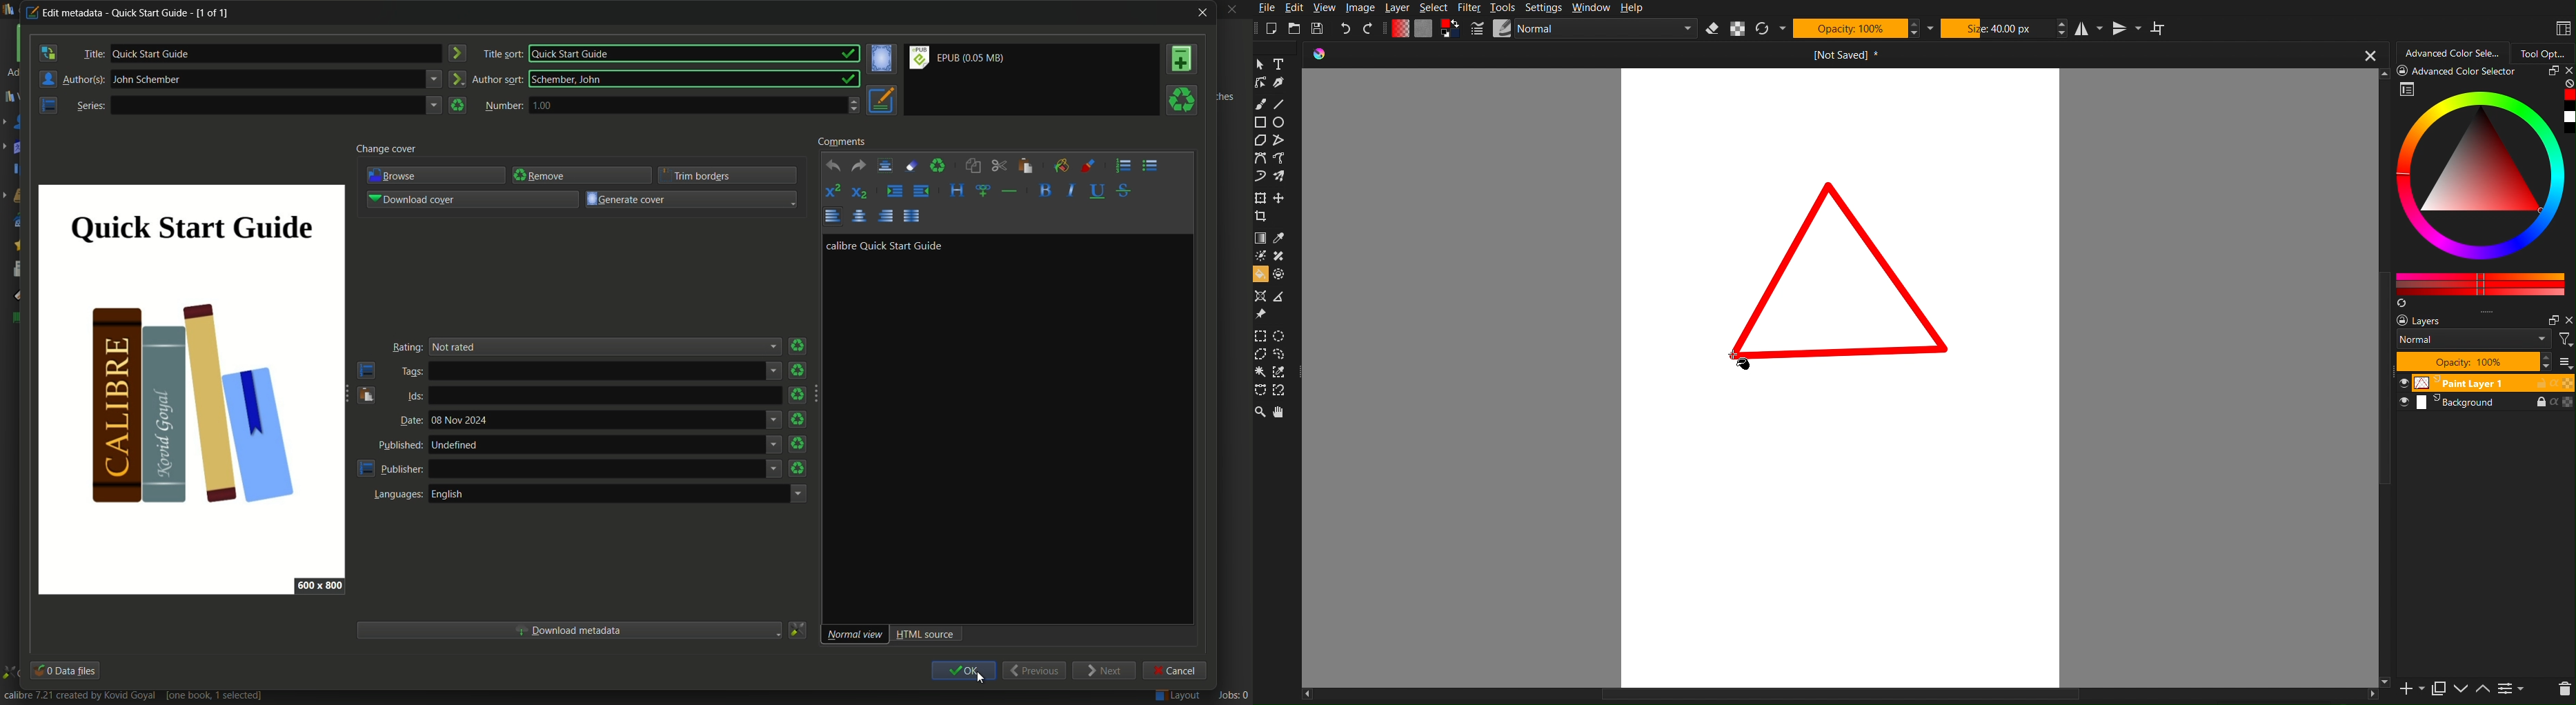  I want to click on open the manage series editor, so click(52, 107).